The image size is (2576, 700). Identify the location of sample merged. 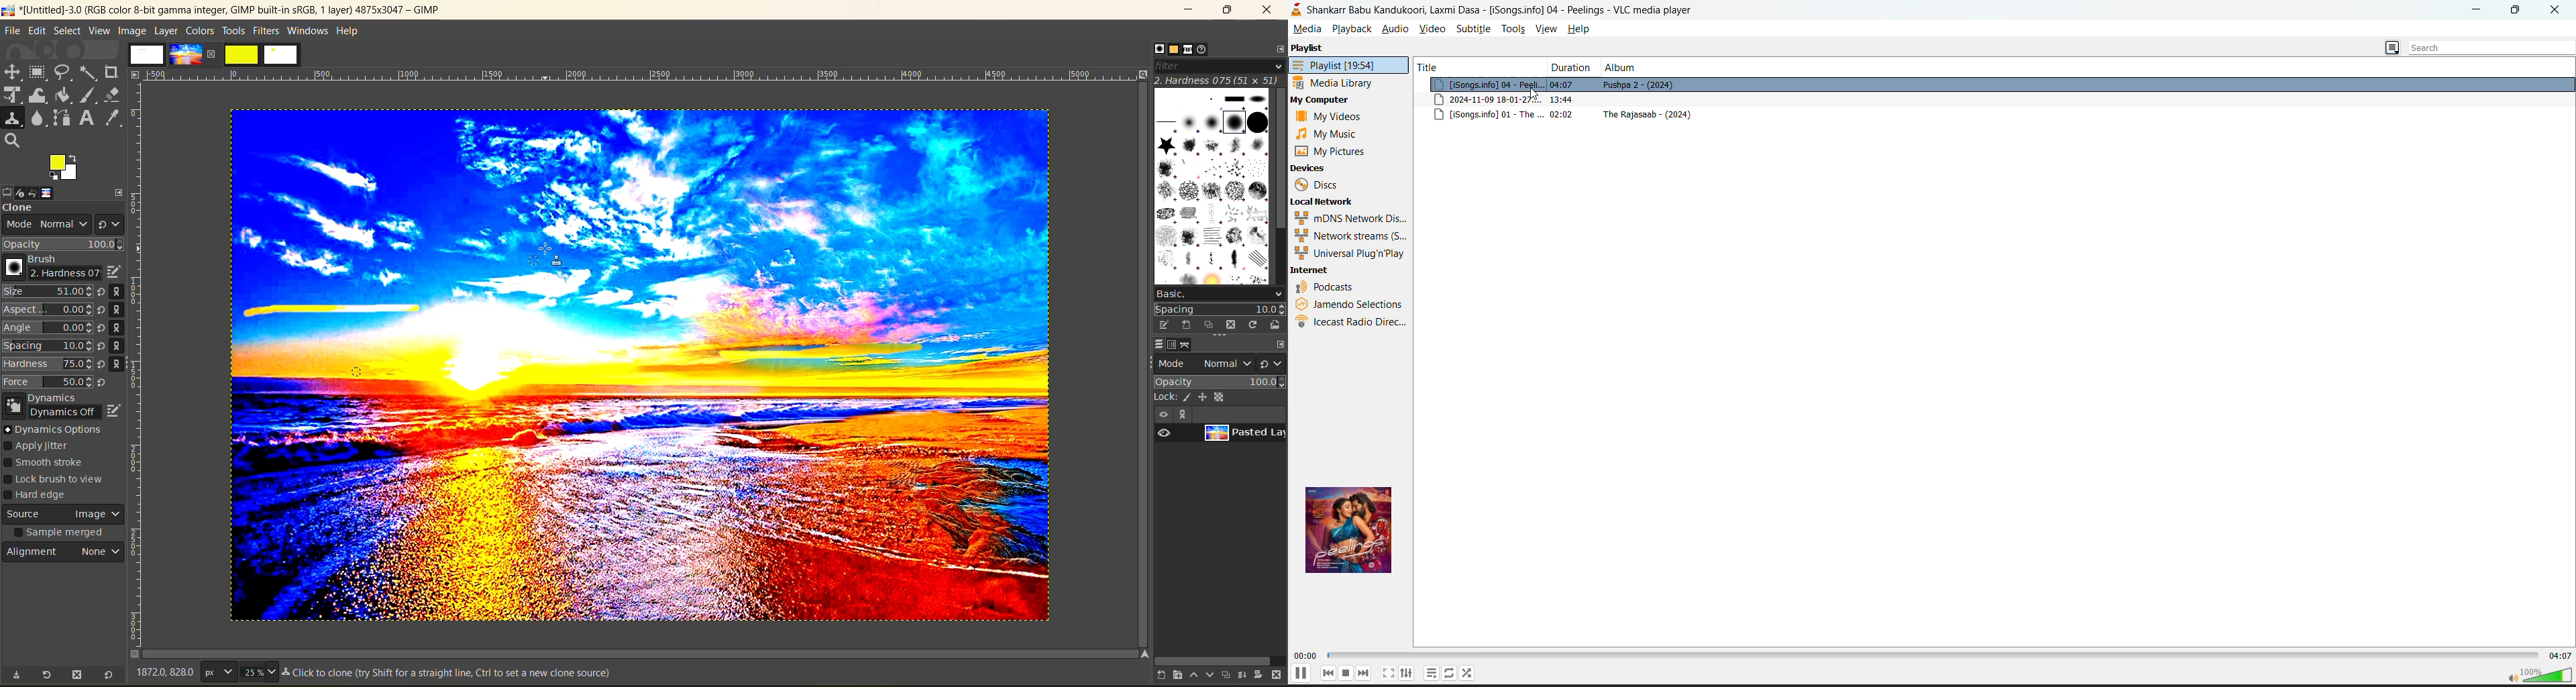
(61, 534).